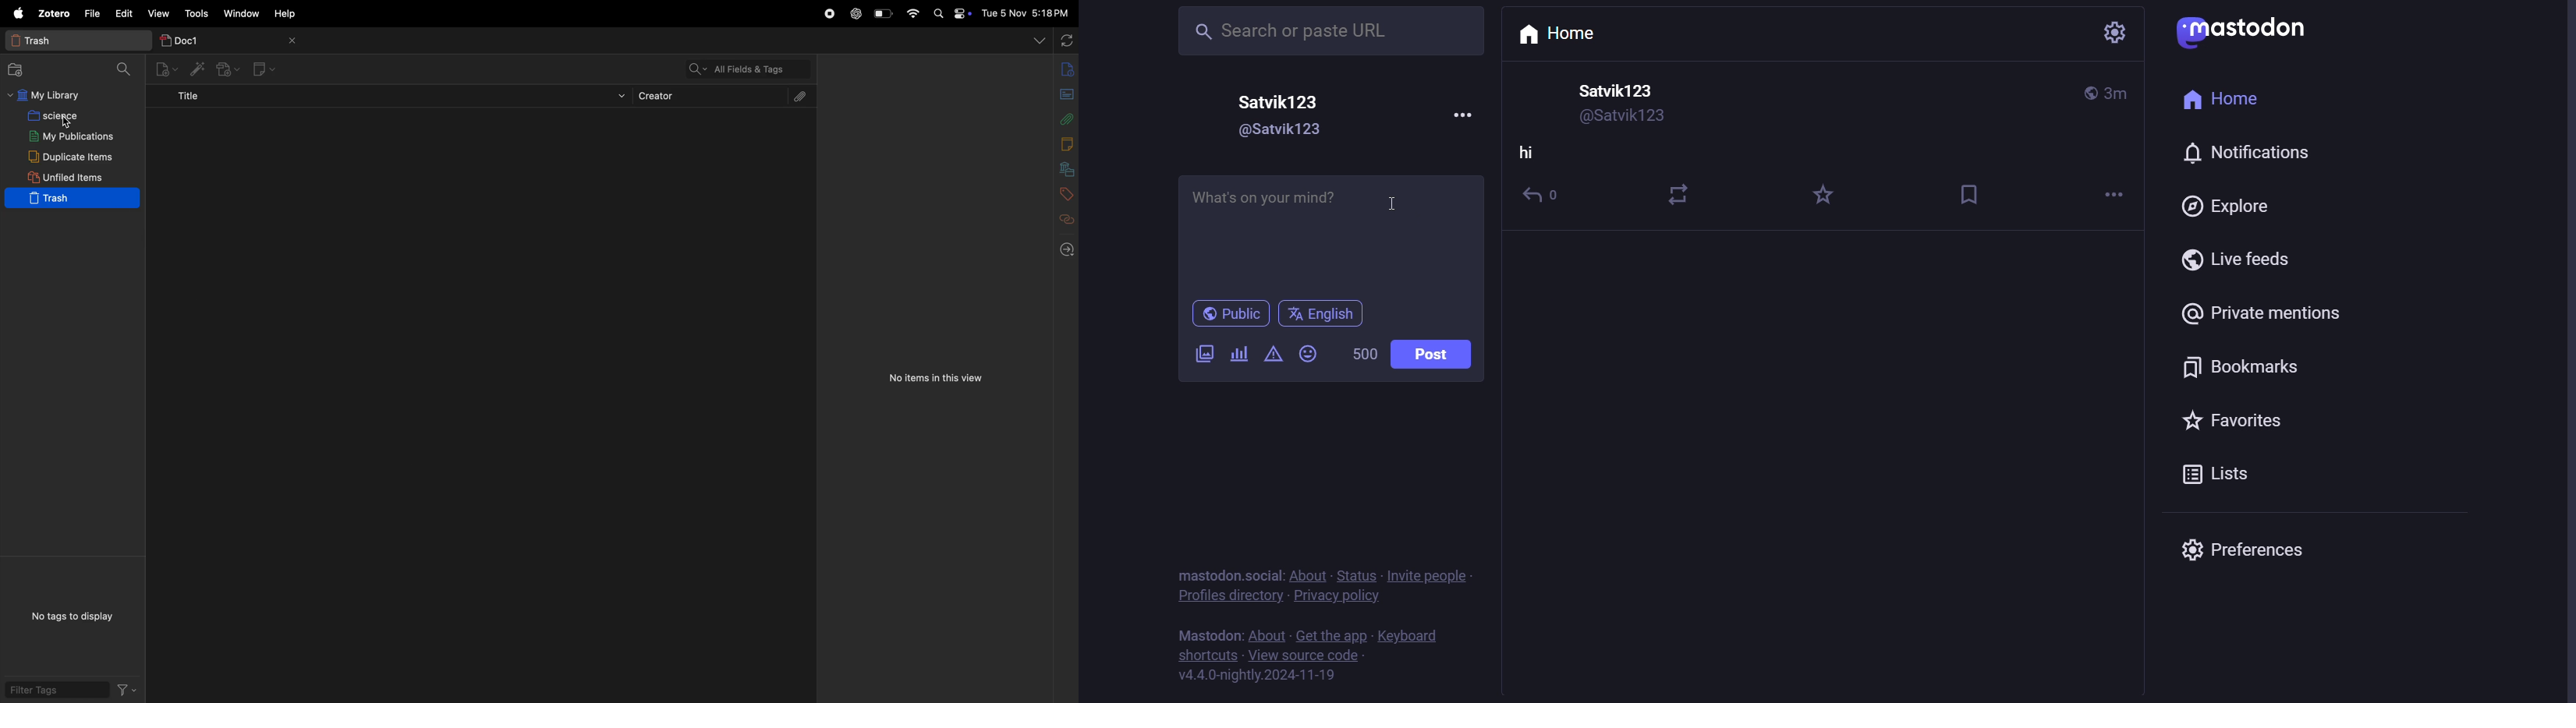  Describe the element at coordinates (71, 156) in the screenshot. I see `duplicate items` at that location.